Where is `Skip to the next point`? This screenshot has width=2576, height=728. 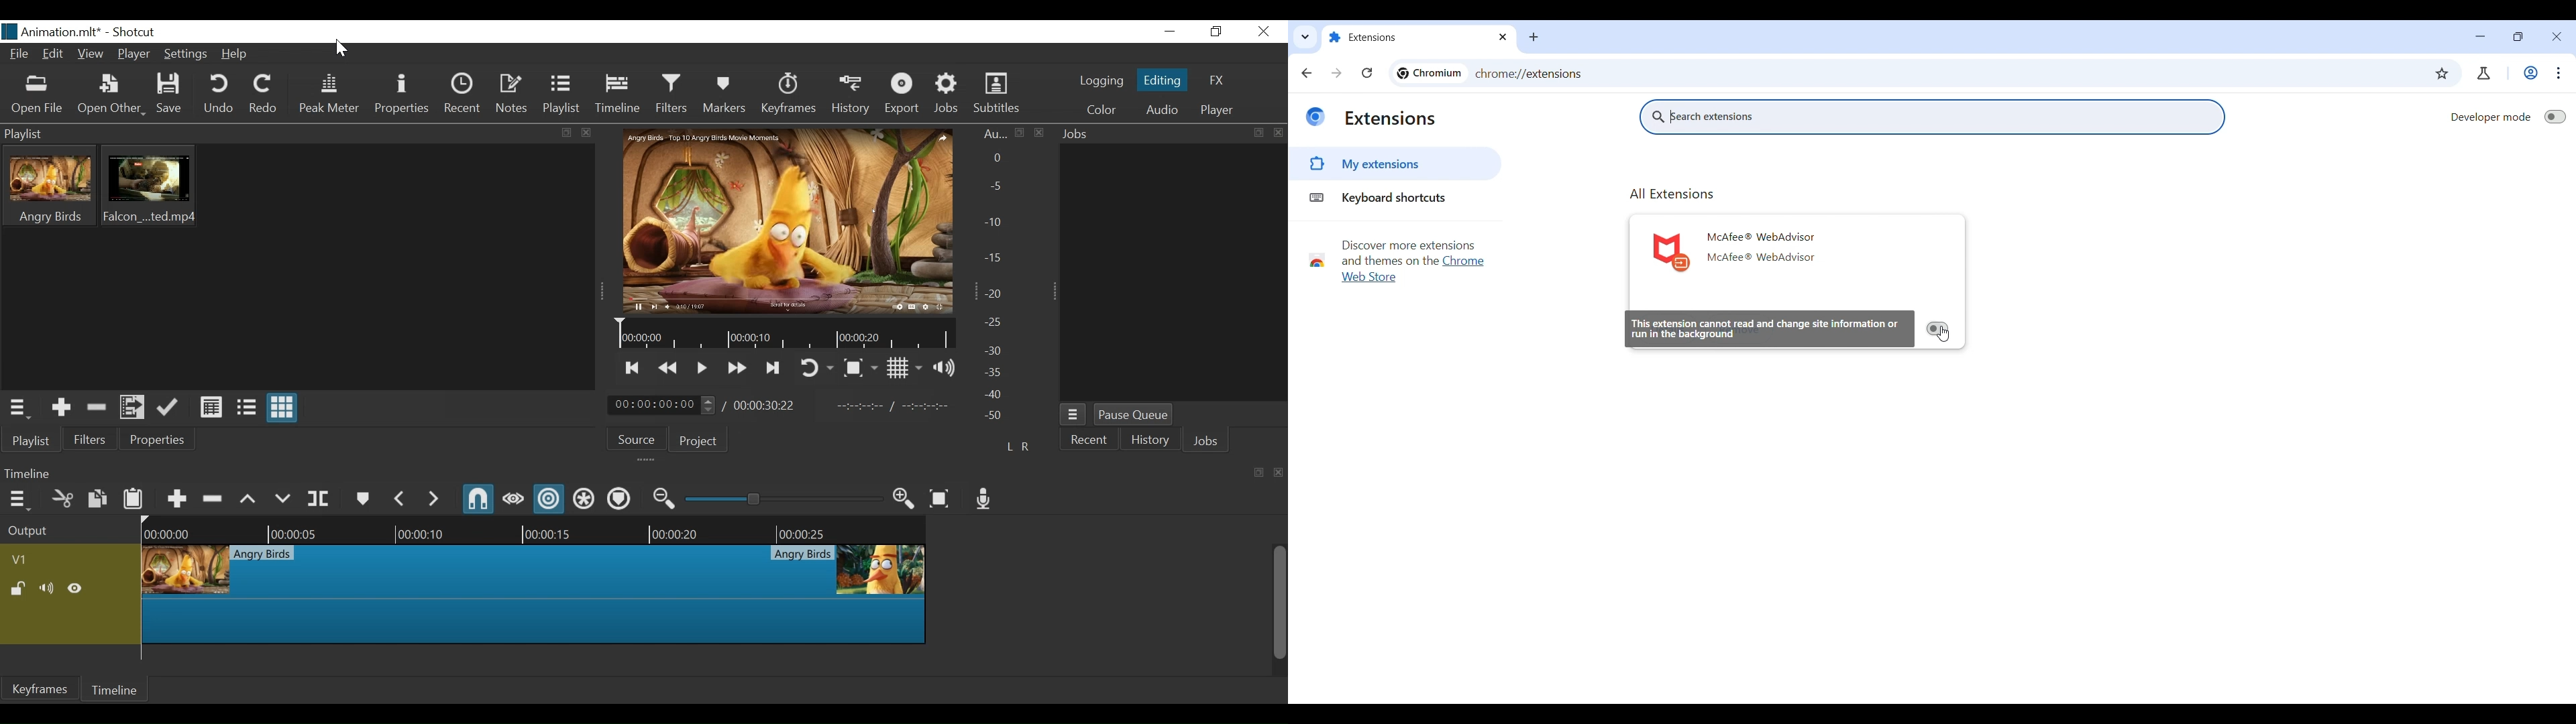 Skip to the next point is located at coordinates (774, 369).